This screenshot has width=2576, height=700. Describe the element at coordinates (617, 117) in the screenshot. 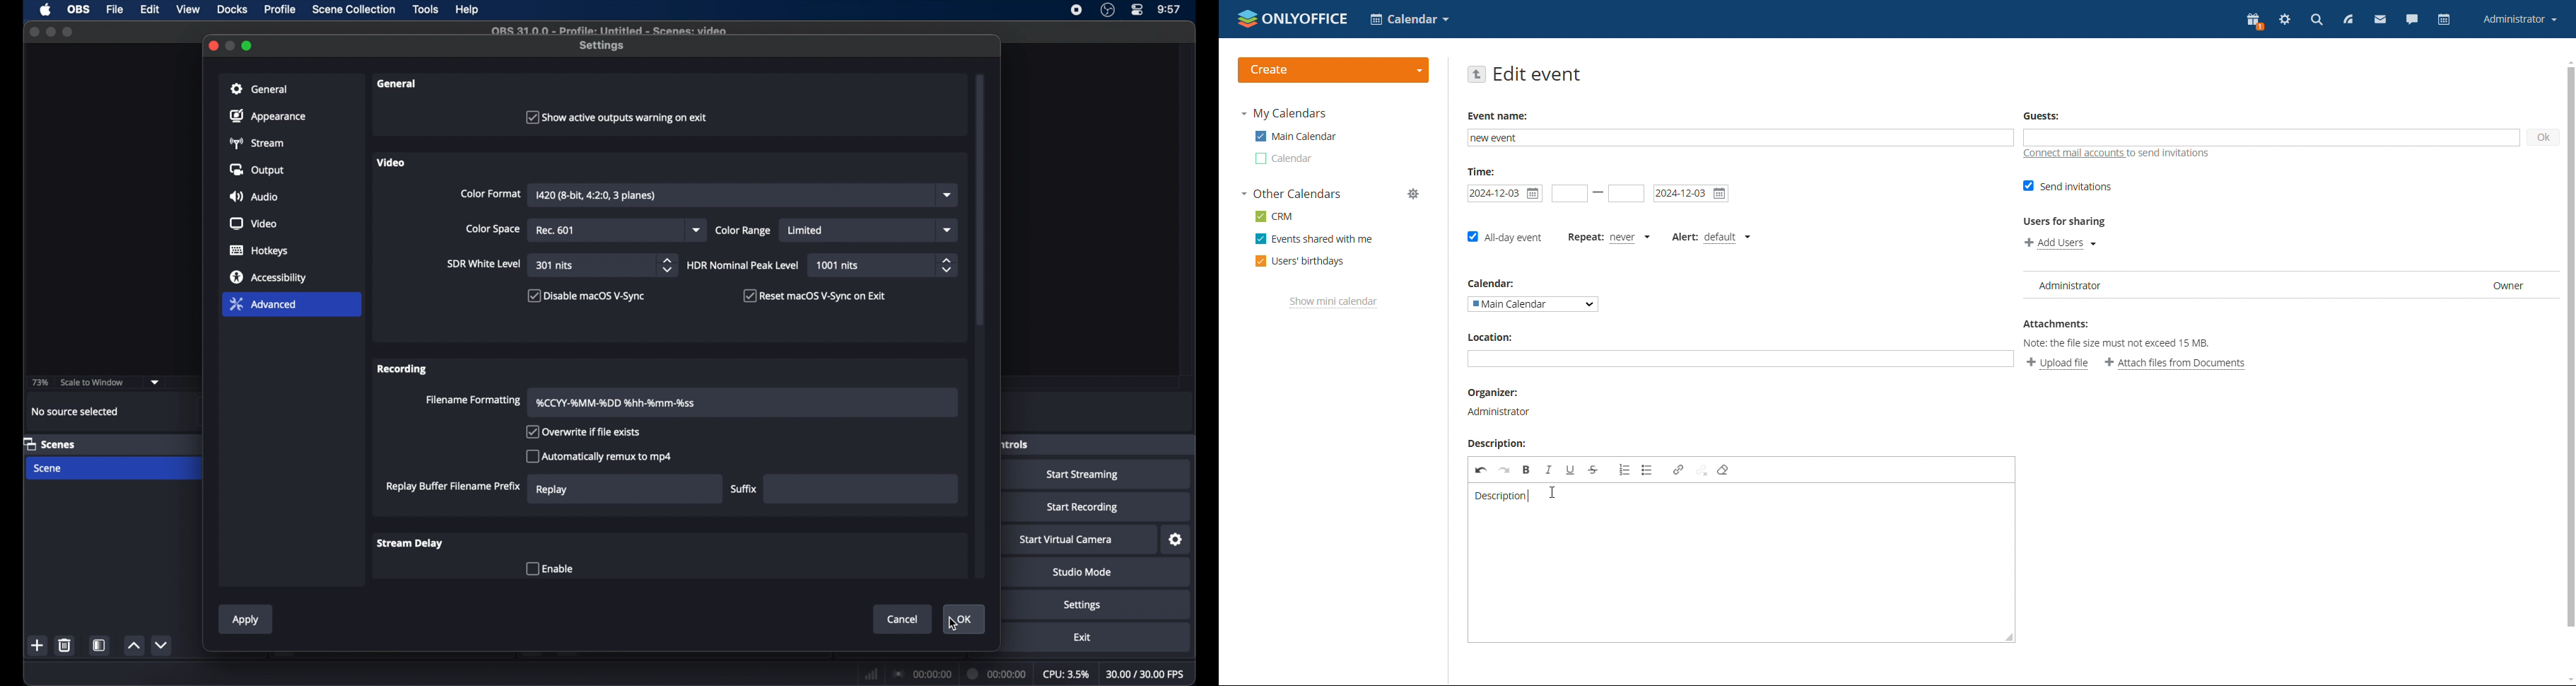

I see `checkbox` at that location.